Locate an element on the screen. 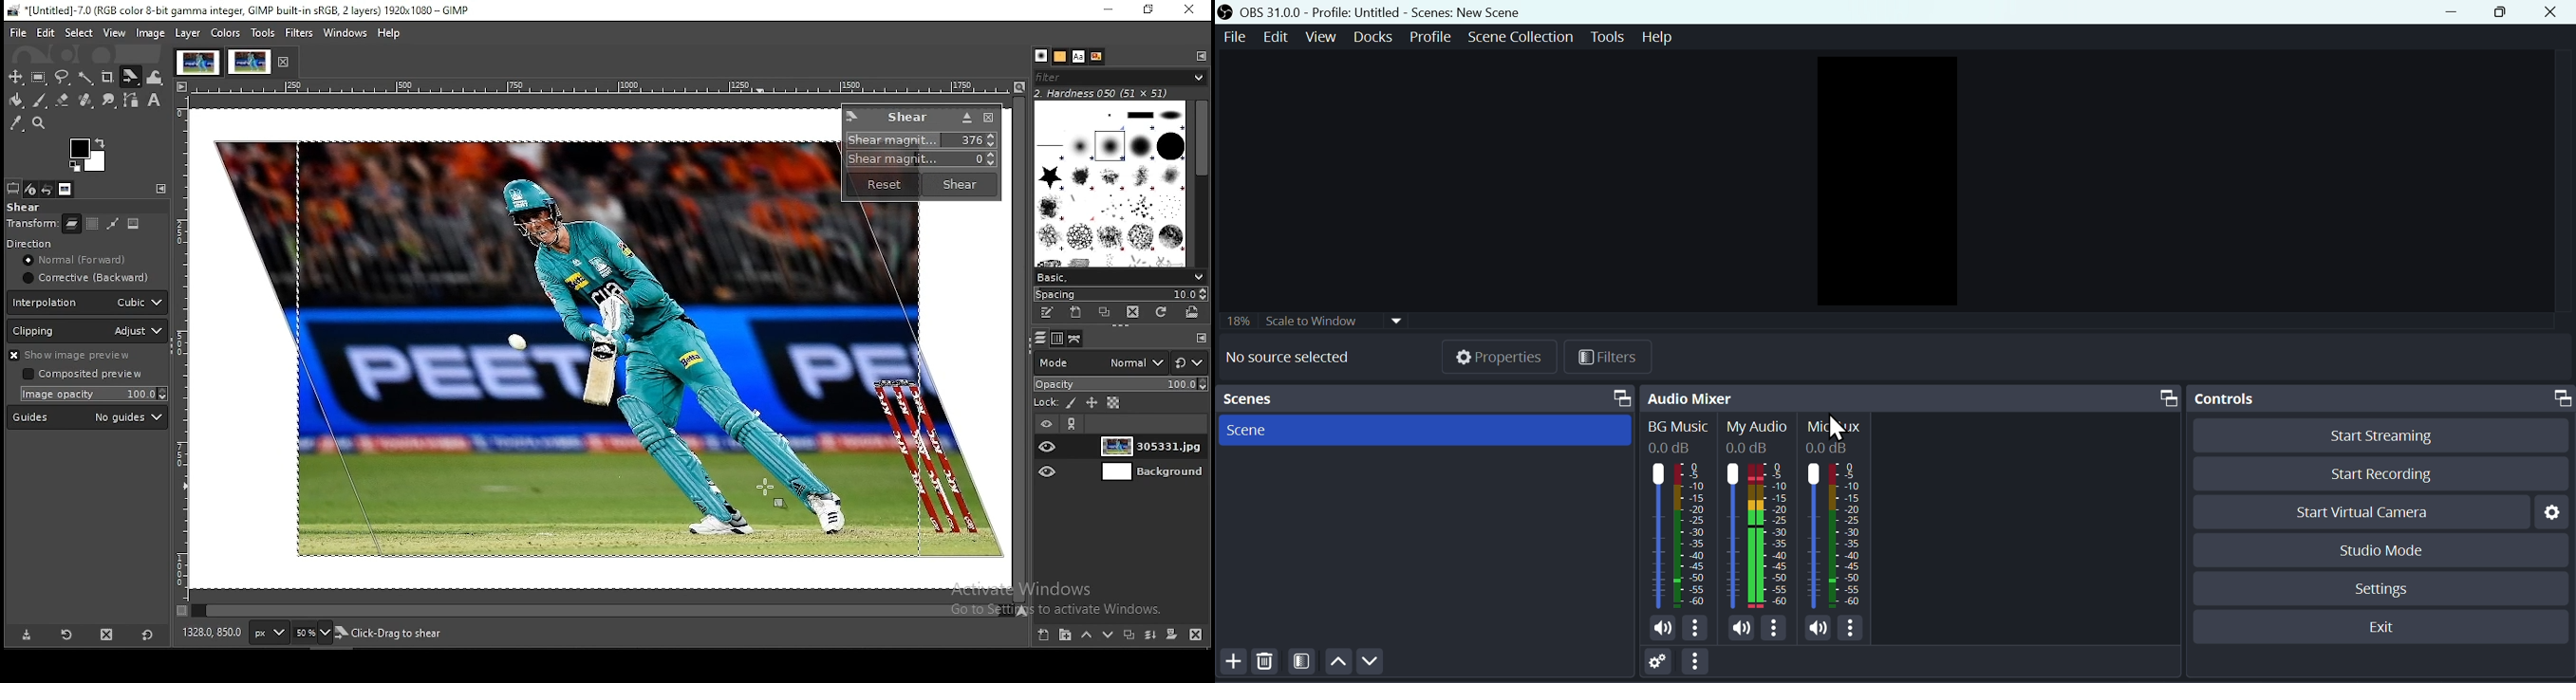 This screenshot has height=700, width=2576. warp transform is located at coordinates (159, 78).